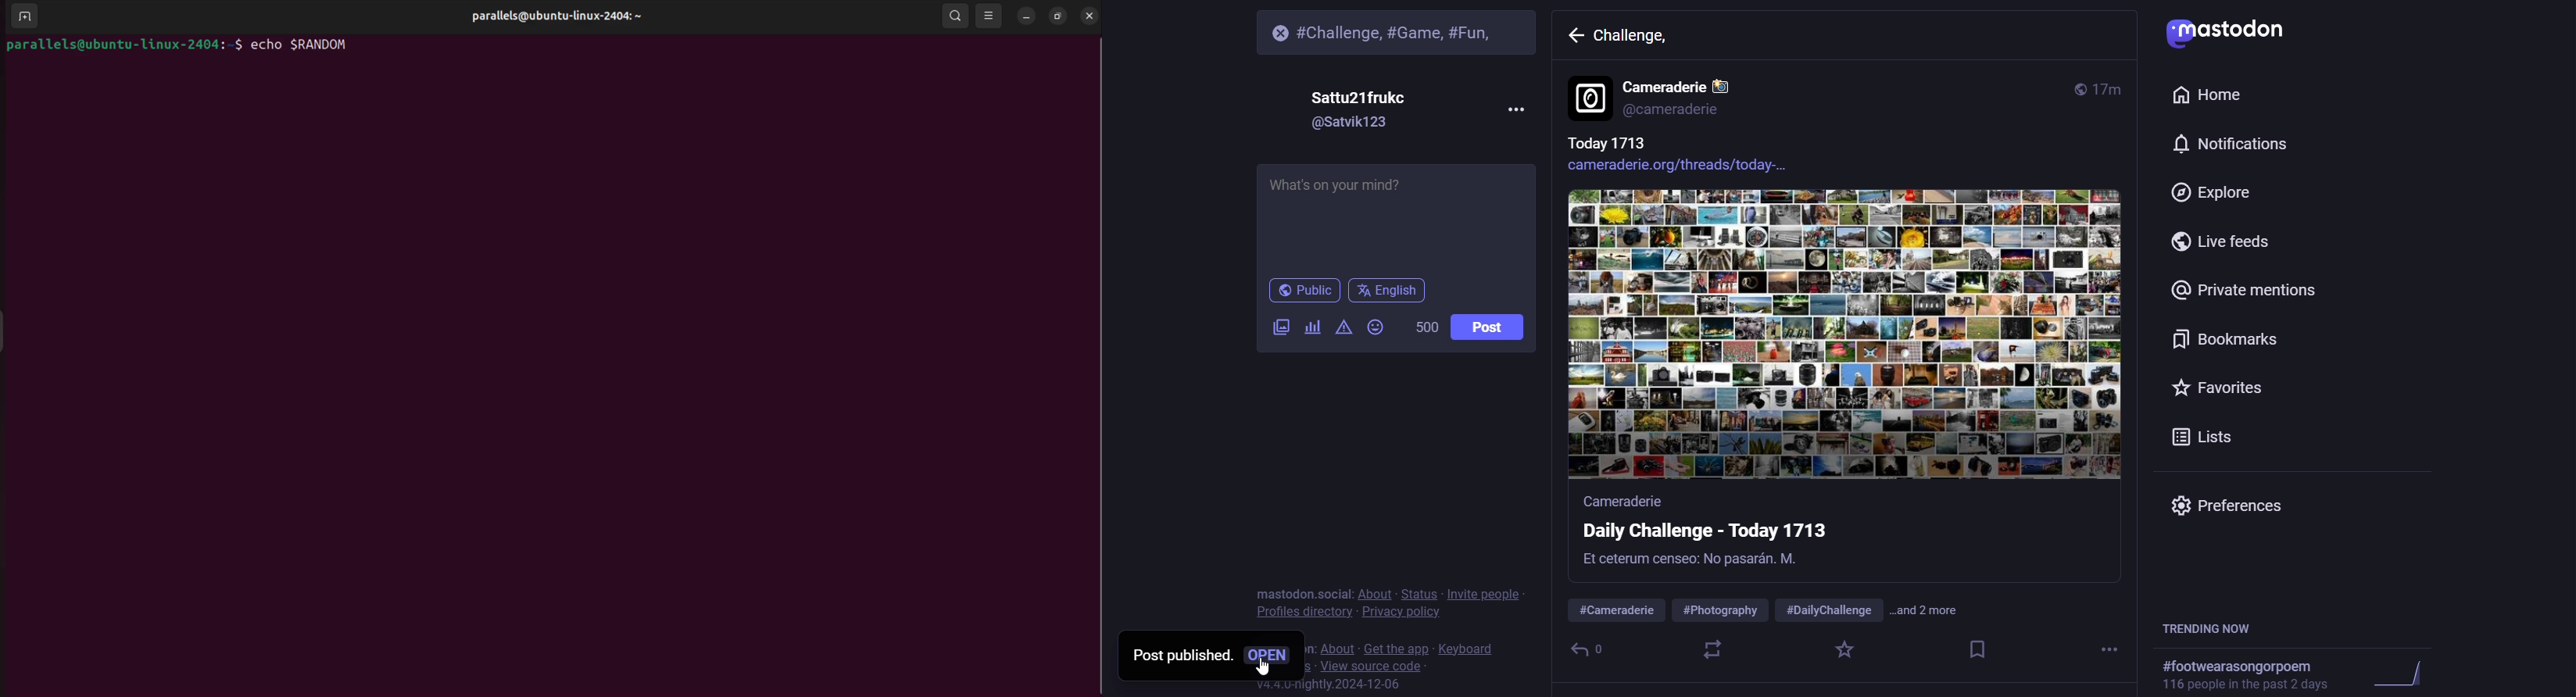 This screenshot has width=2576, height=700. Describe the element at coordinates (1373, 592) in the screenshot. I see `about` at that location.